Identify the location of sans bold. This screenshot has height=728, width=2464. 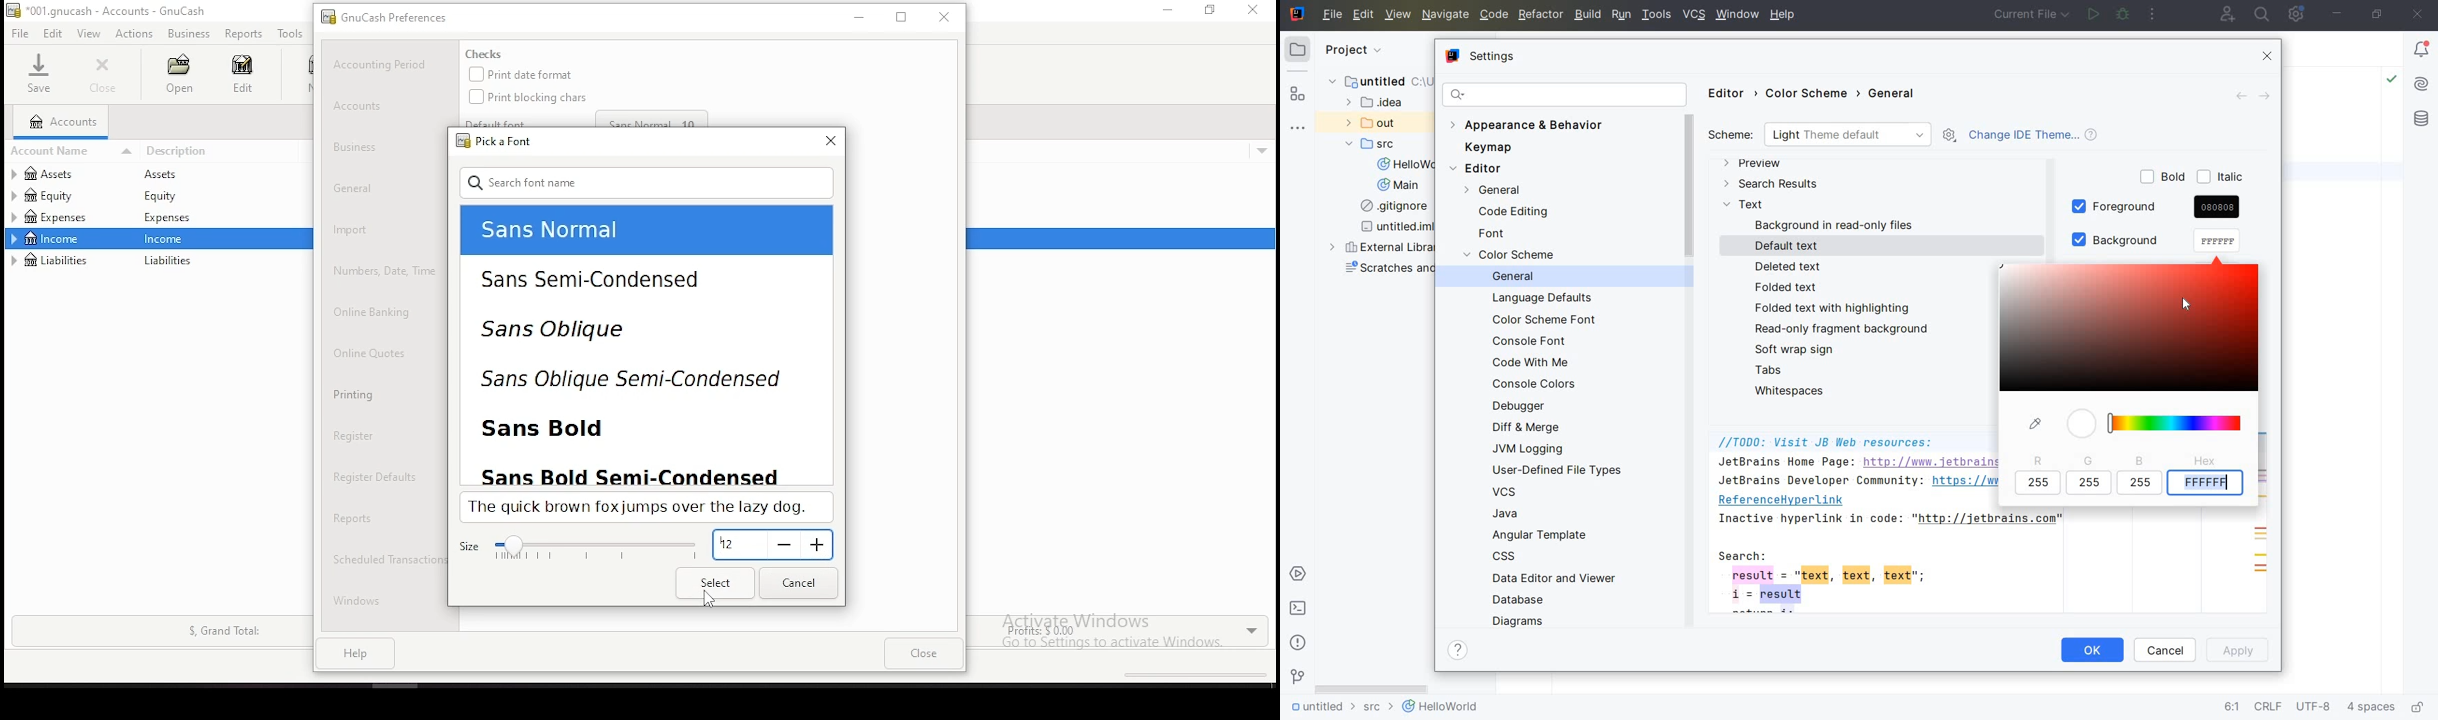
(567, 427).